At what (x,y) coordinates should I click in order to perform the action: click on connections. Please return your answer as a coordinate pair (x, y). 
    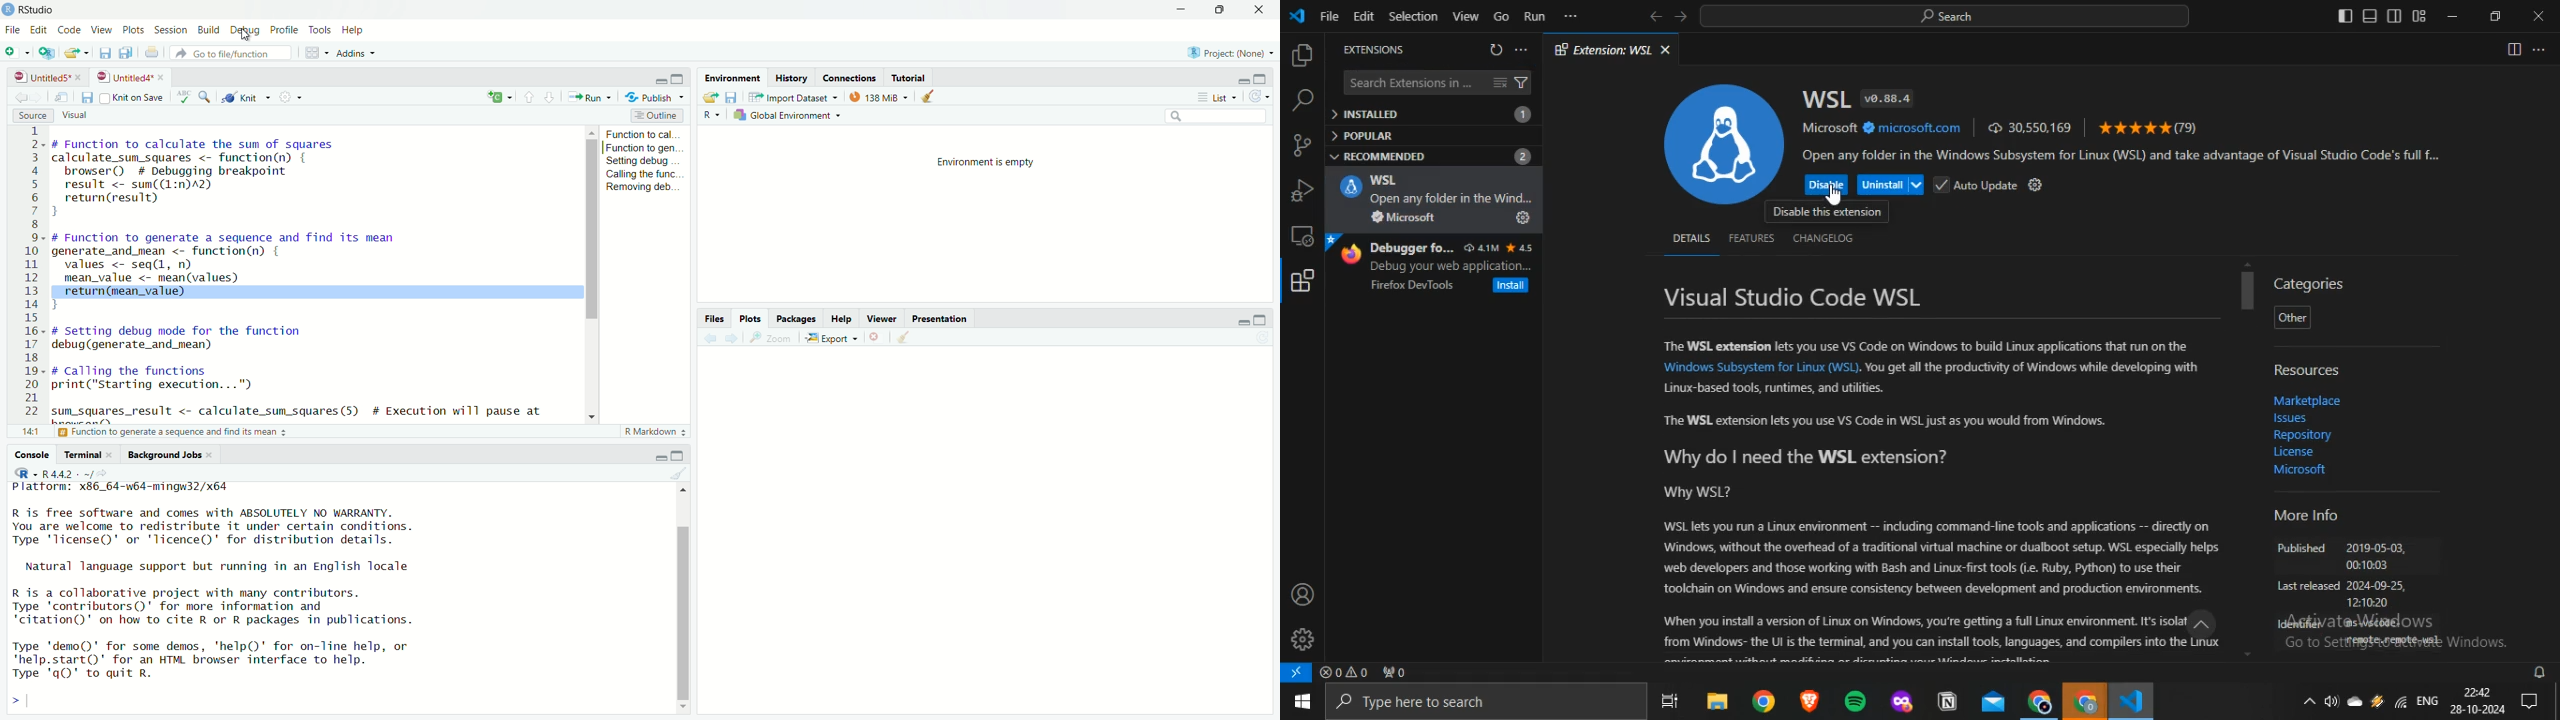
    Looking at the image, I should click on (848, 77).